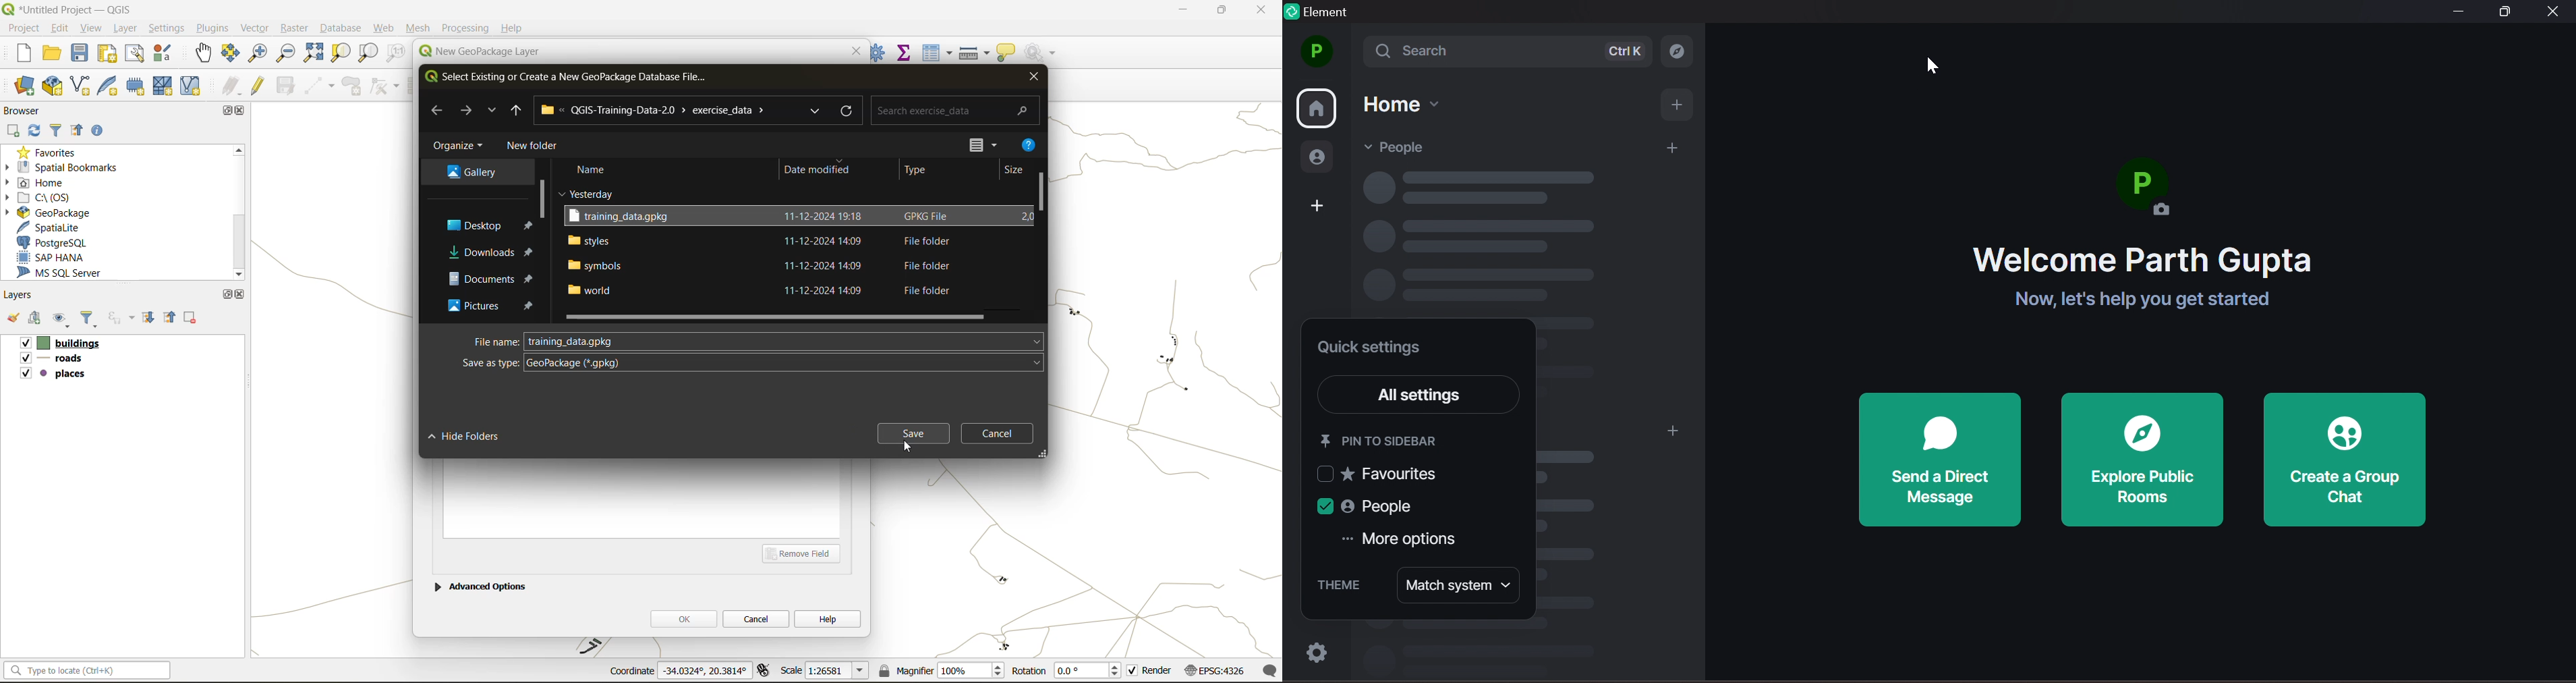 The width and height of the screenshot is (2576, 700). Describe the element at coordinates (912, 432) in the screenshot. I see `save` at that location.